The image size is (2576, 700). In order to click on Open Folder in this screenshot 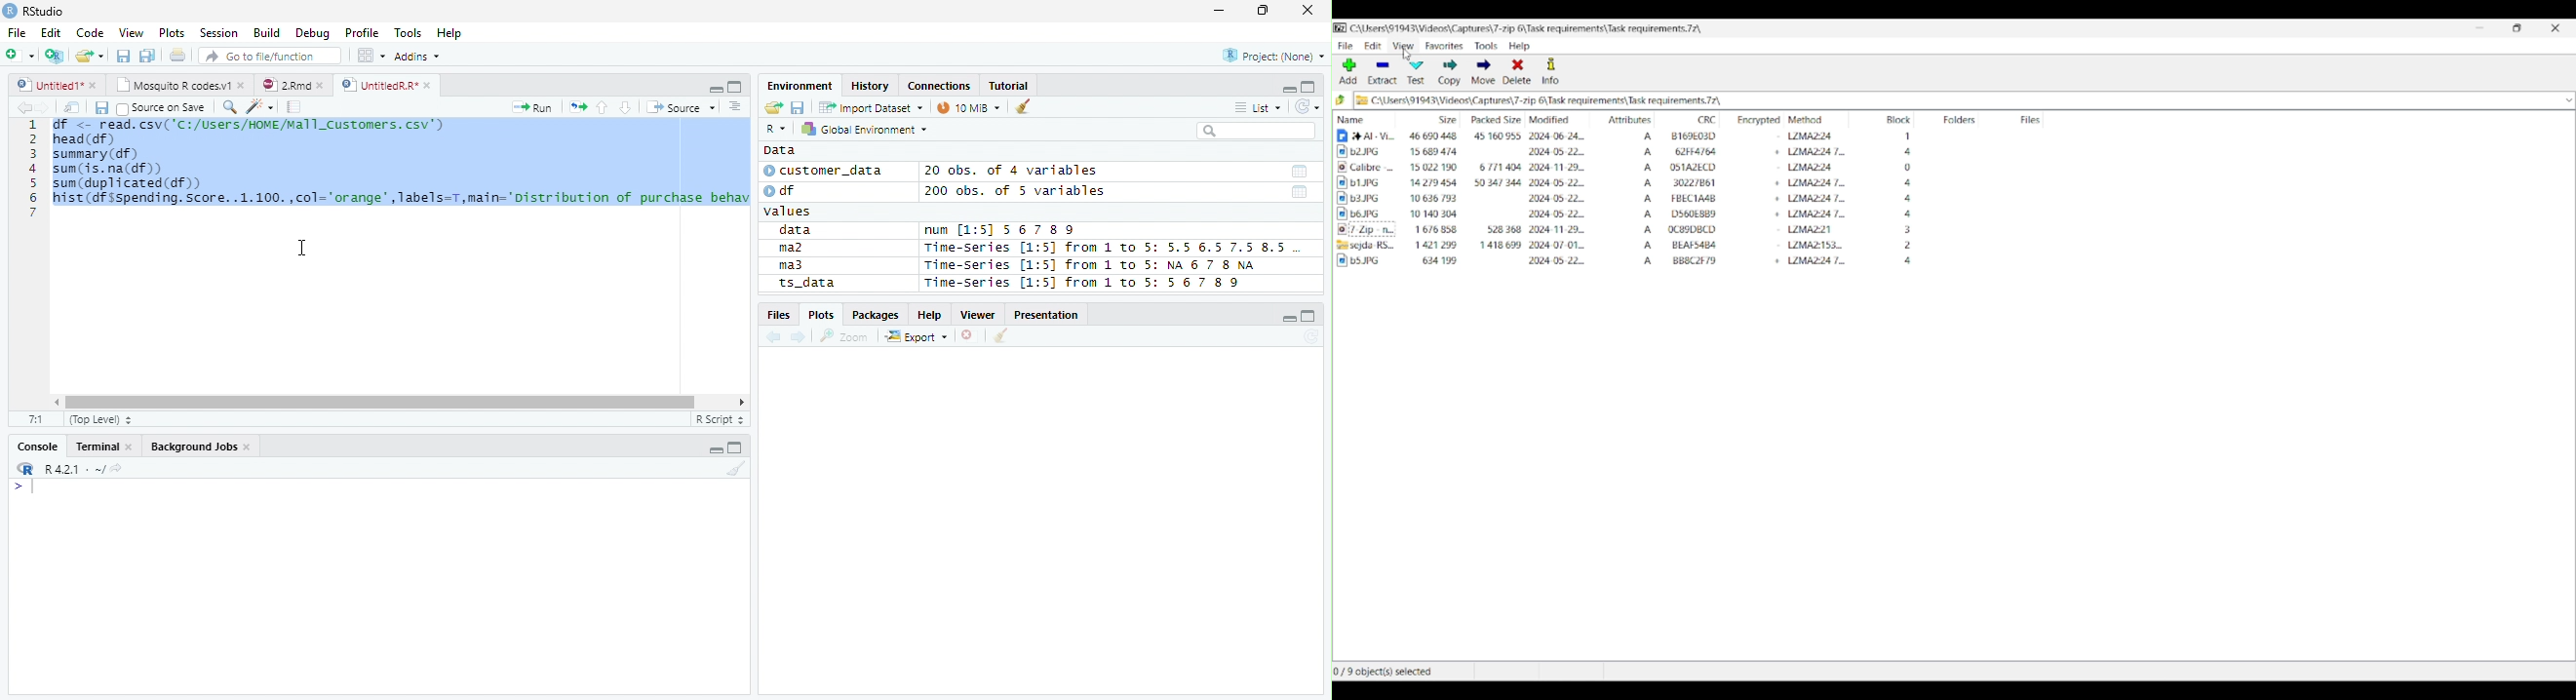, I will do `click(91, 55)`.